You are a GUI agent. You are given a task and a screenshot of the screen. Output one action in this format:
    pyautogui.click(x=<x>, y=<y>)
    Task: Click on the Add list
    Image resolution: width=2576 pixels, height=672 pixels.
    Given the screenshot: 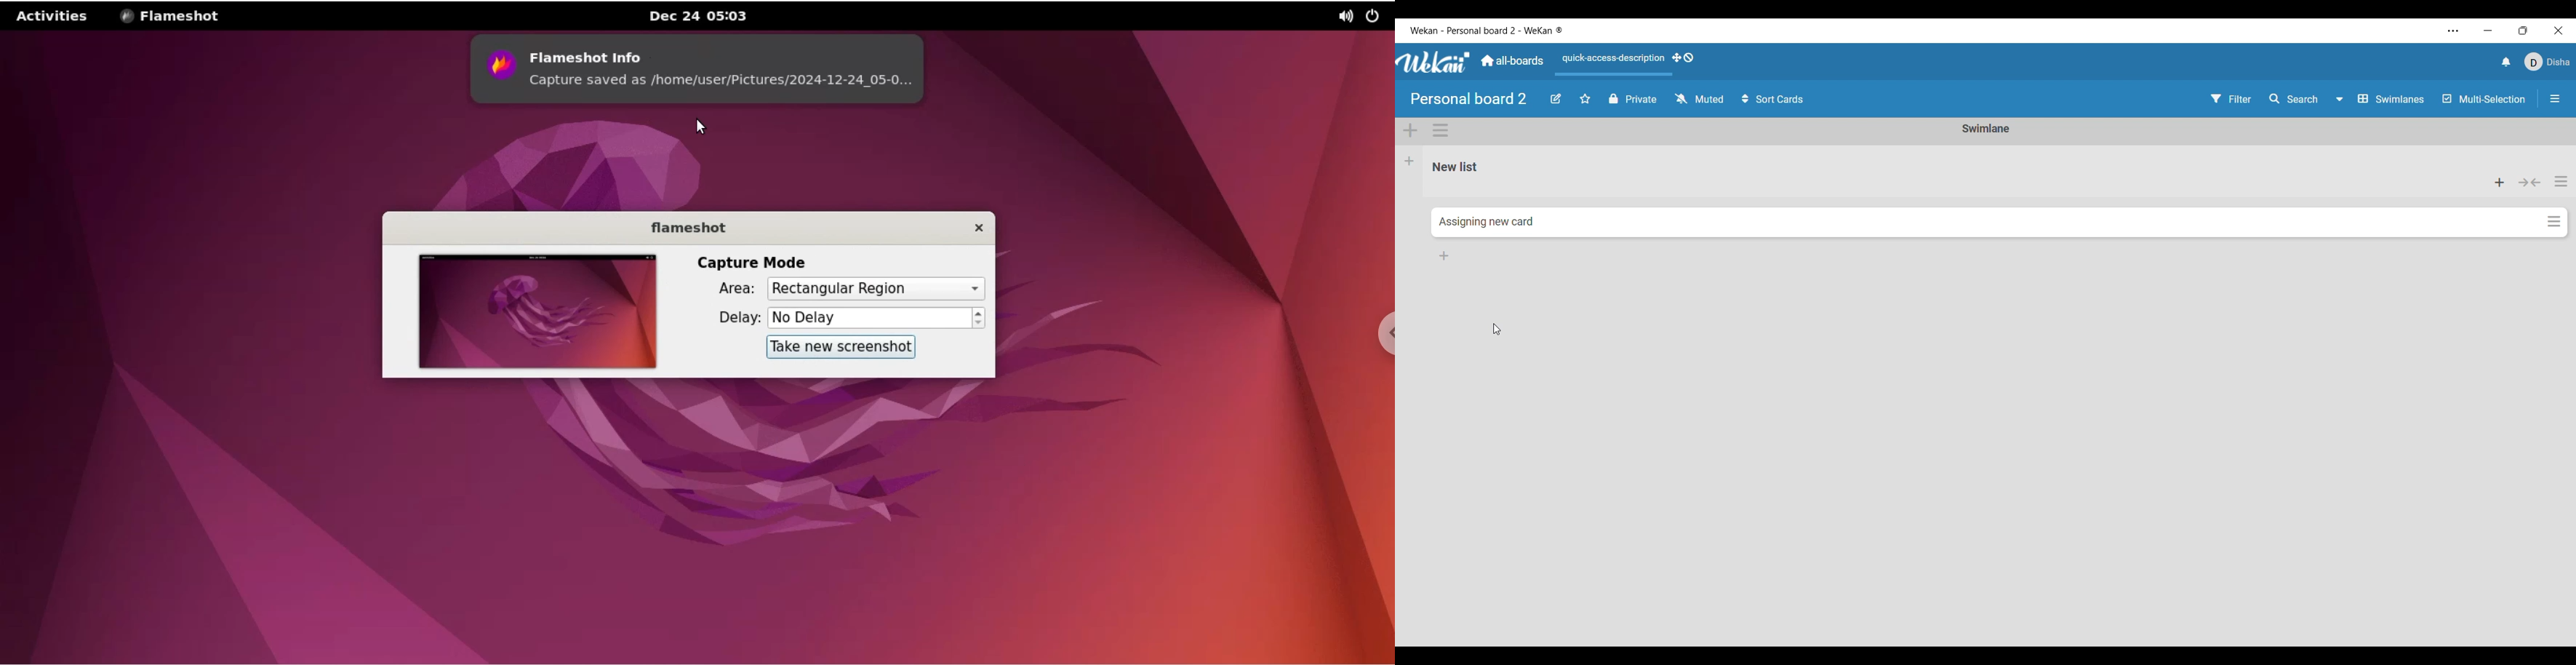 What is the action you would take?
    pyautogui.click(x=1410, y=161)
    